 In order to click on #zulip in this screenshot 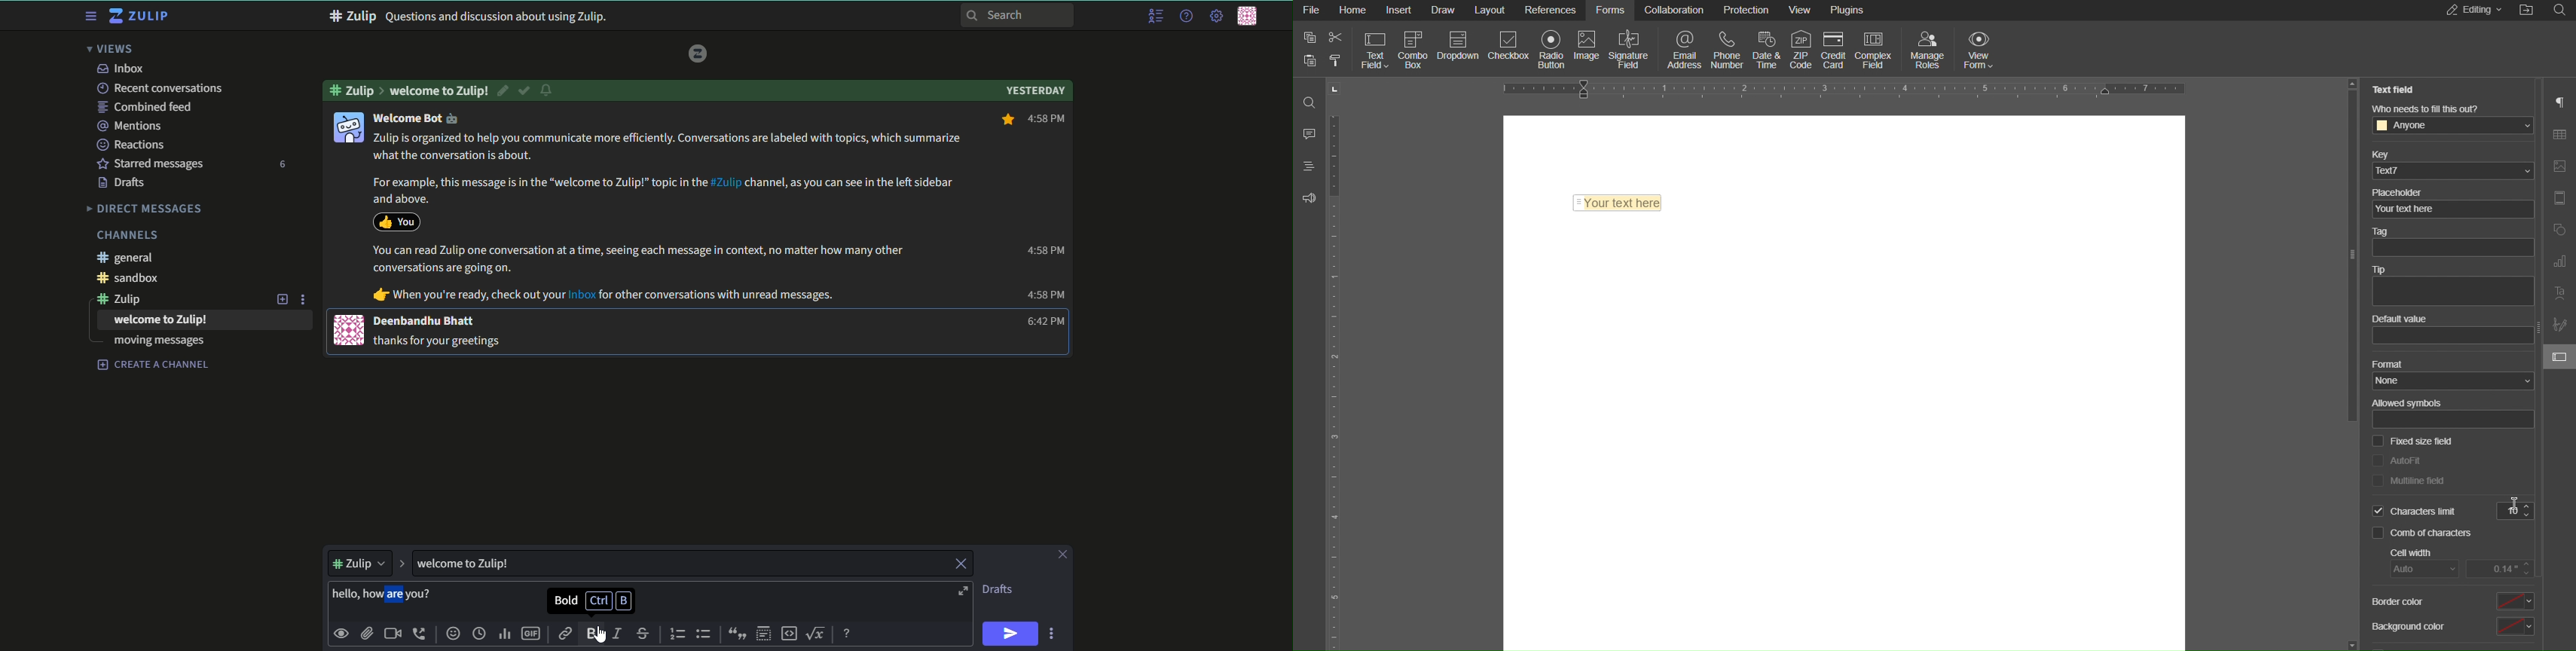, I will do `click(356, 90)`.